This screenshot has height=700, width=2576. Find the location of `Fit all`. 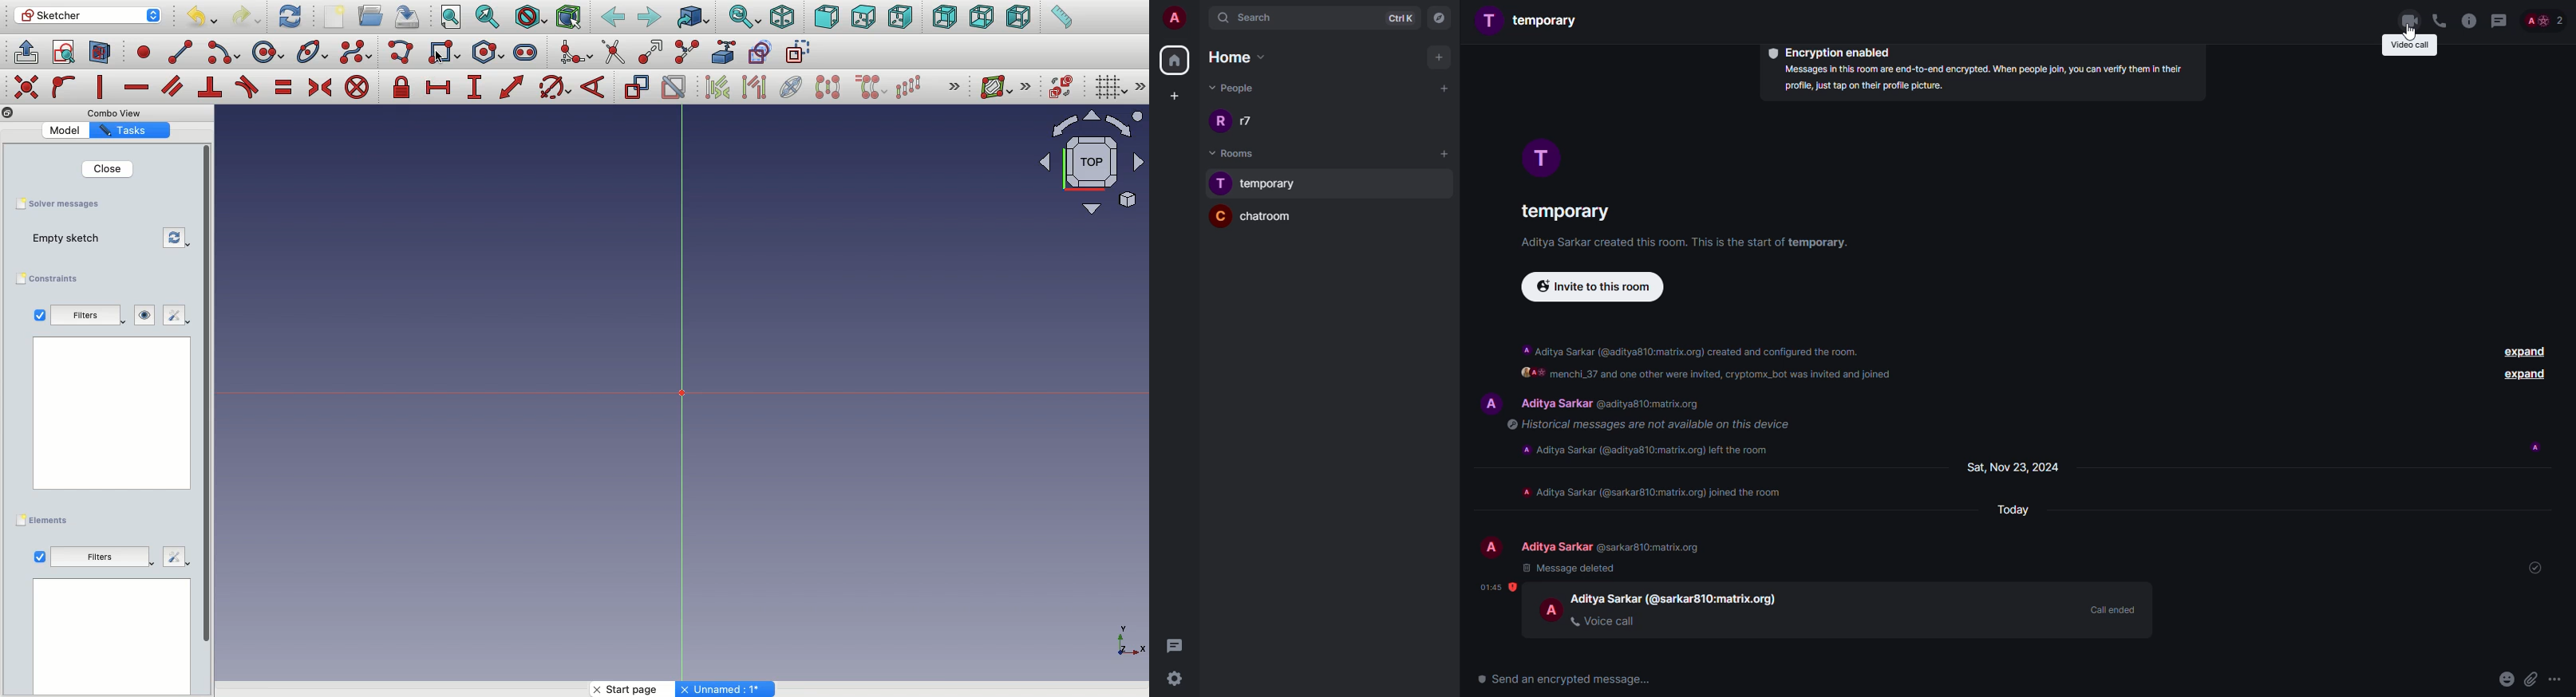

Fit all is located at coordinates (449, 18).